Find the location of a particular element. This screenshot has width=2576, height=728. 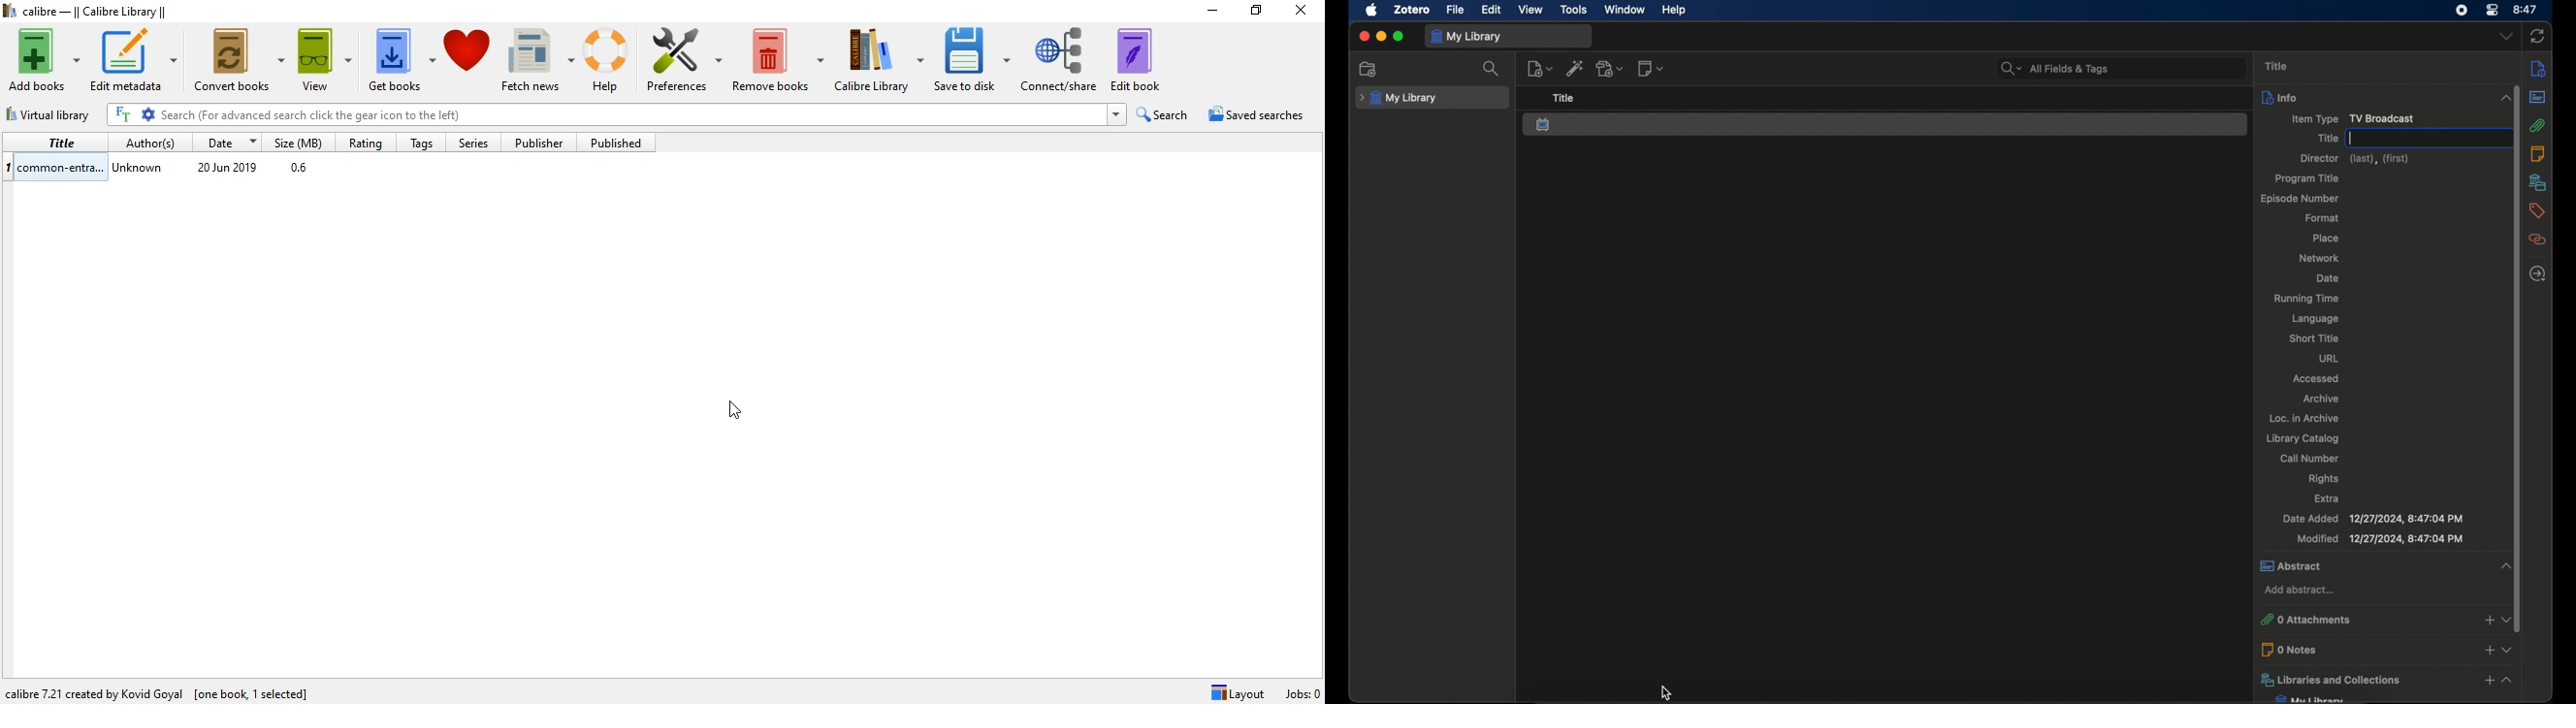

screen recorder is located at coordinates (2462, 10).